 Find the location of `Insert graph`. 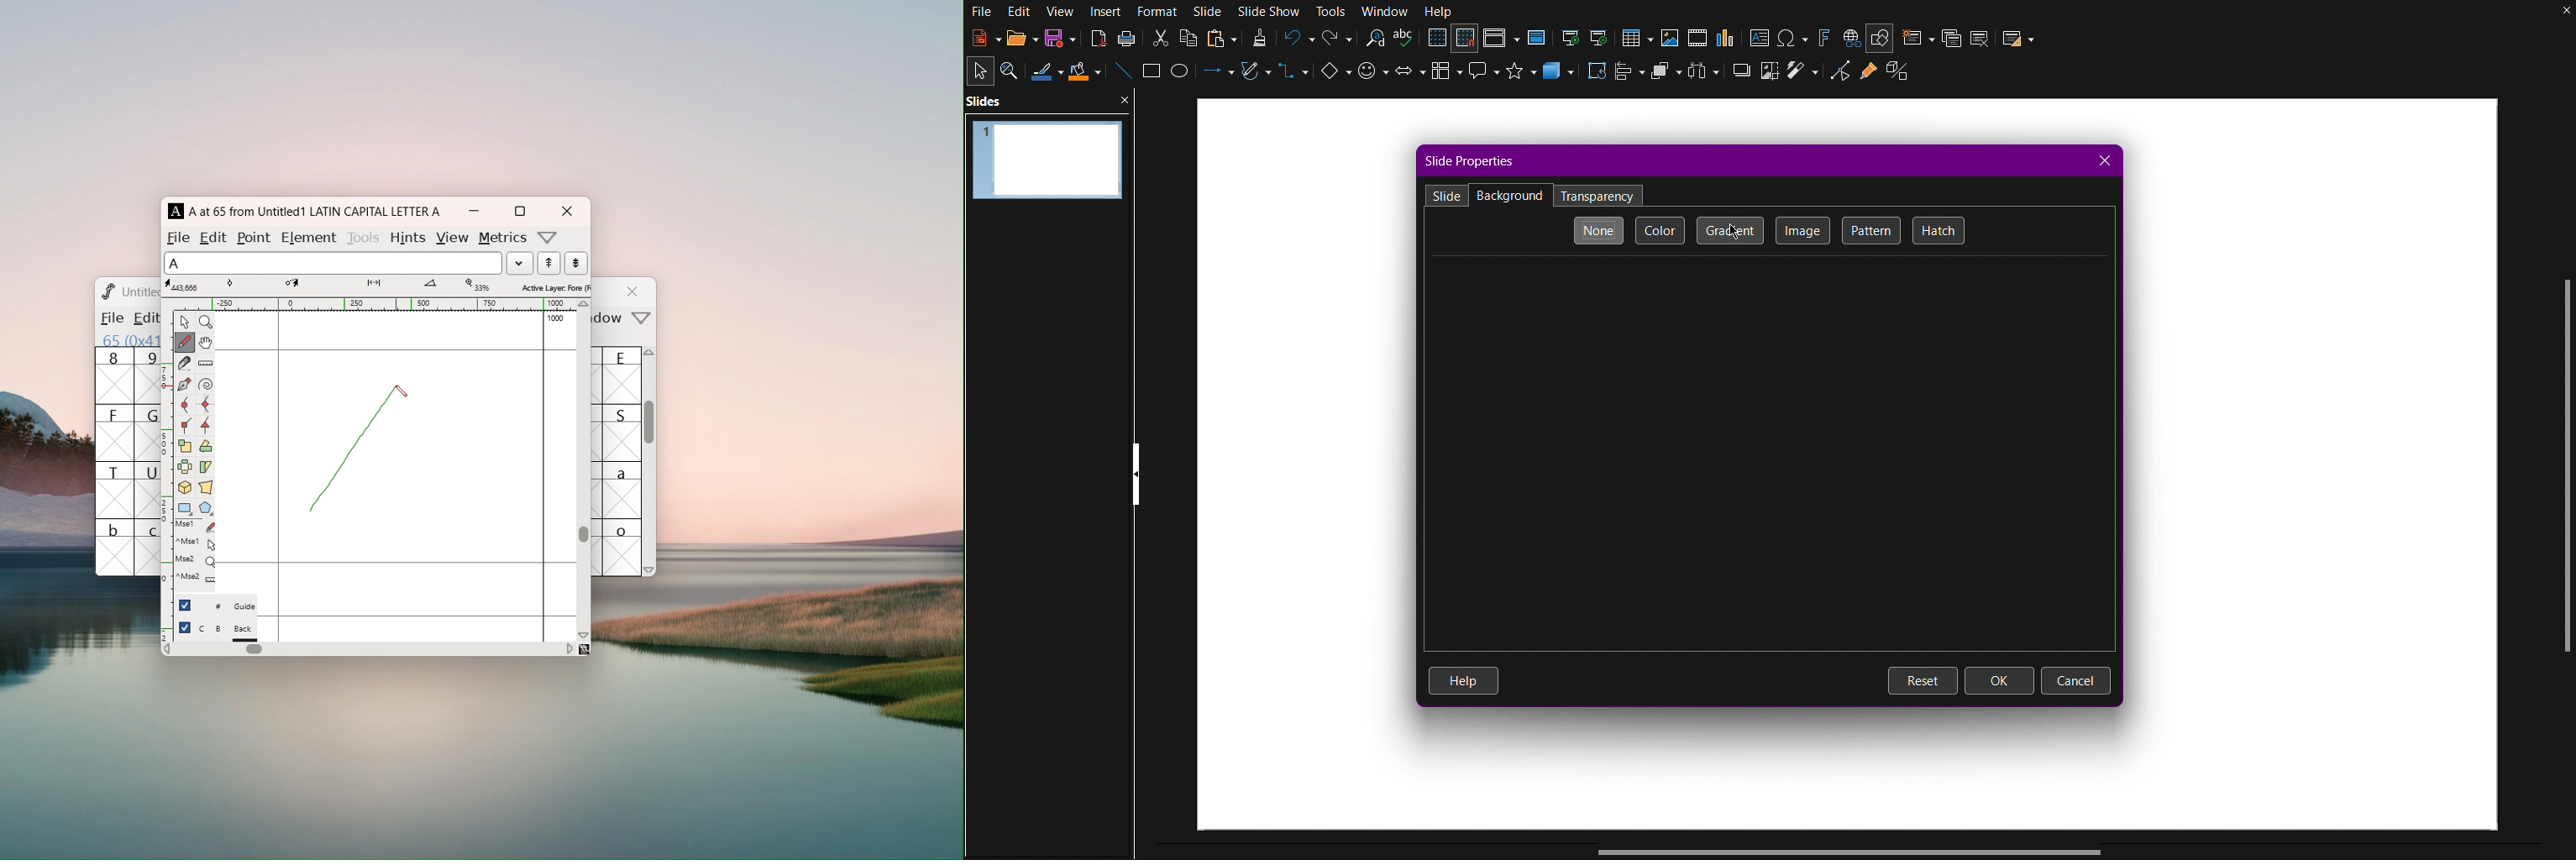

Insert graph is located at coordinates (1727, 38).